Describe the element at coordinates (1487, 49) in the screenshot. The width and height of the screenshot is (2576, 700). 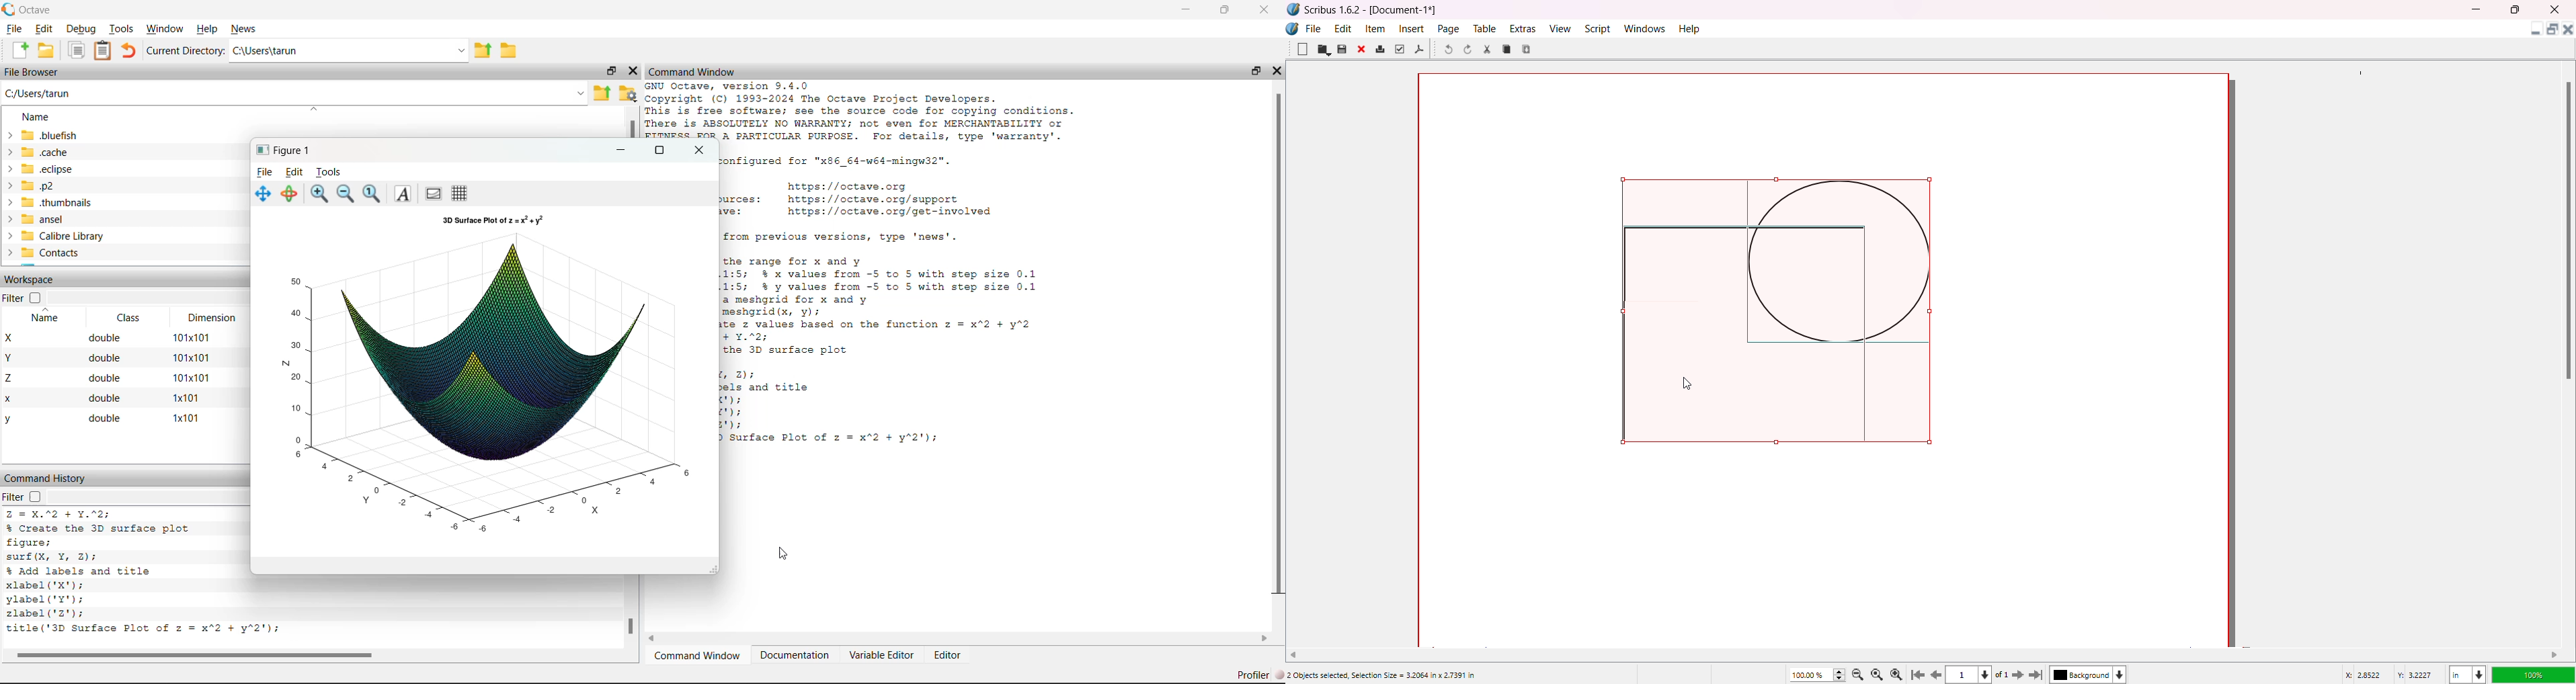
I see `Cut` at that location.